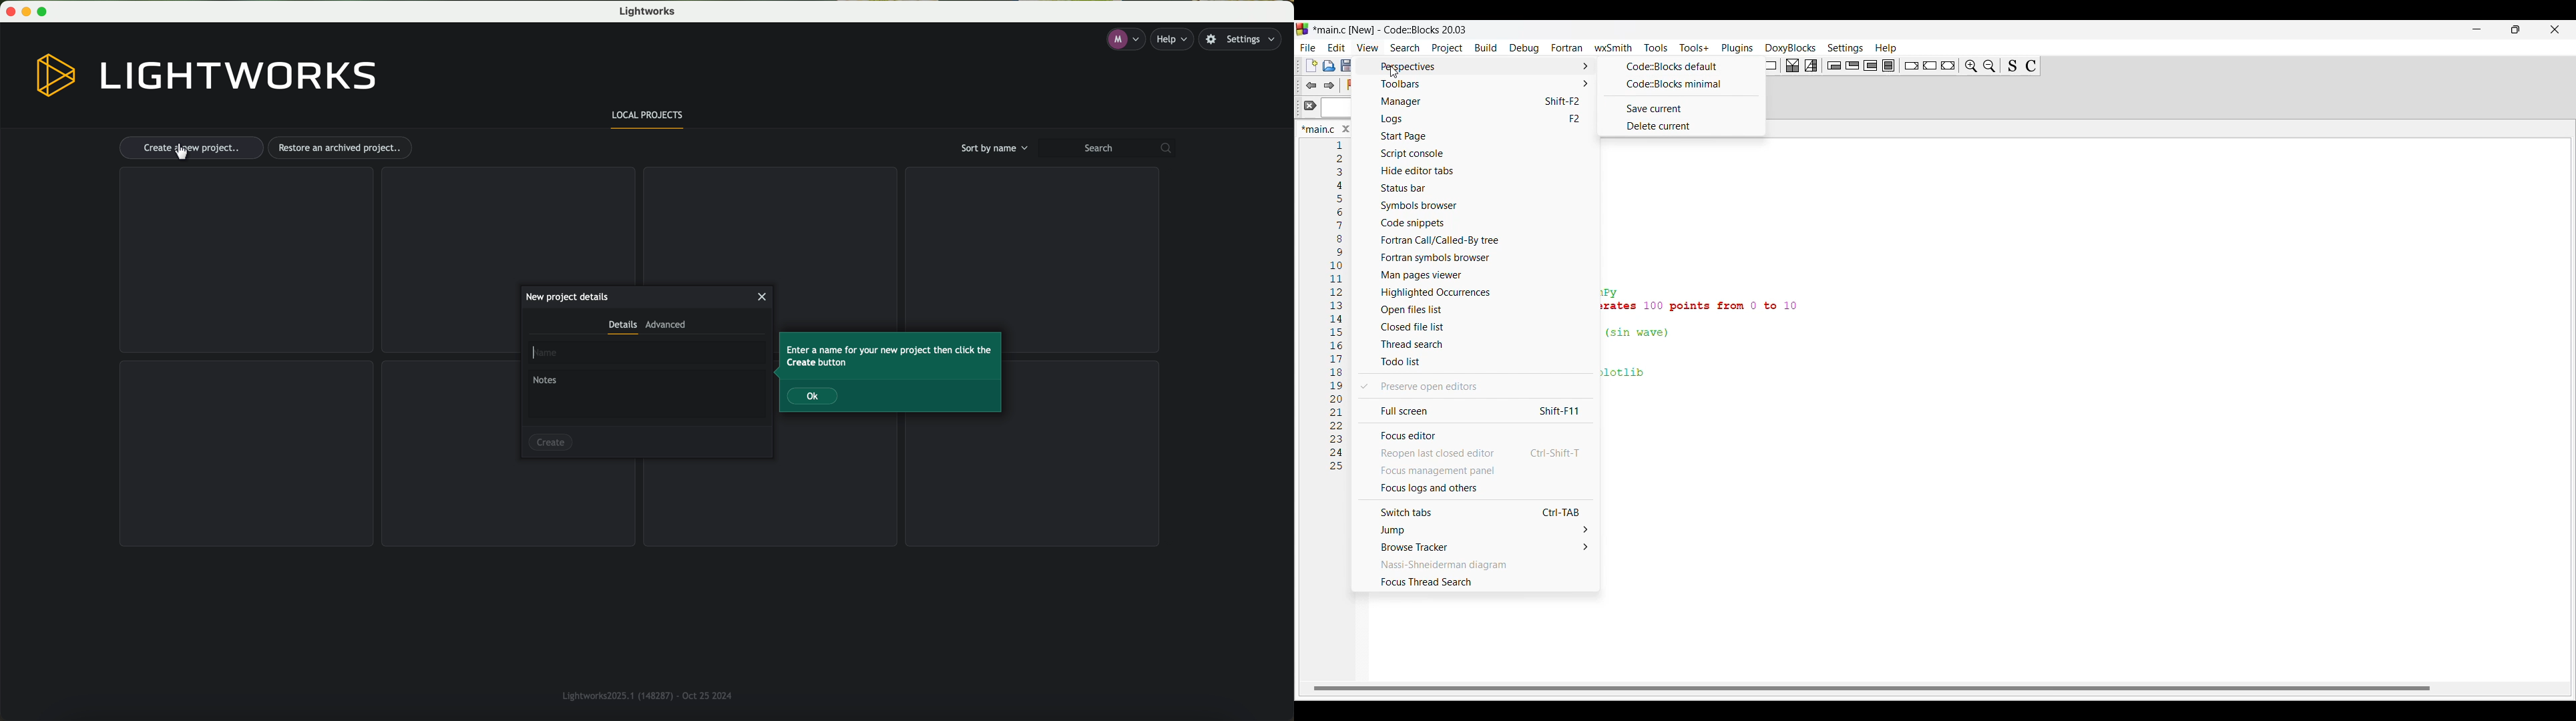 The width and height of the screenshot is (2576, 728). Describe the element at coordinates (650, 12) in the screenshot. I see `Lightworks` at that location.